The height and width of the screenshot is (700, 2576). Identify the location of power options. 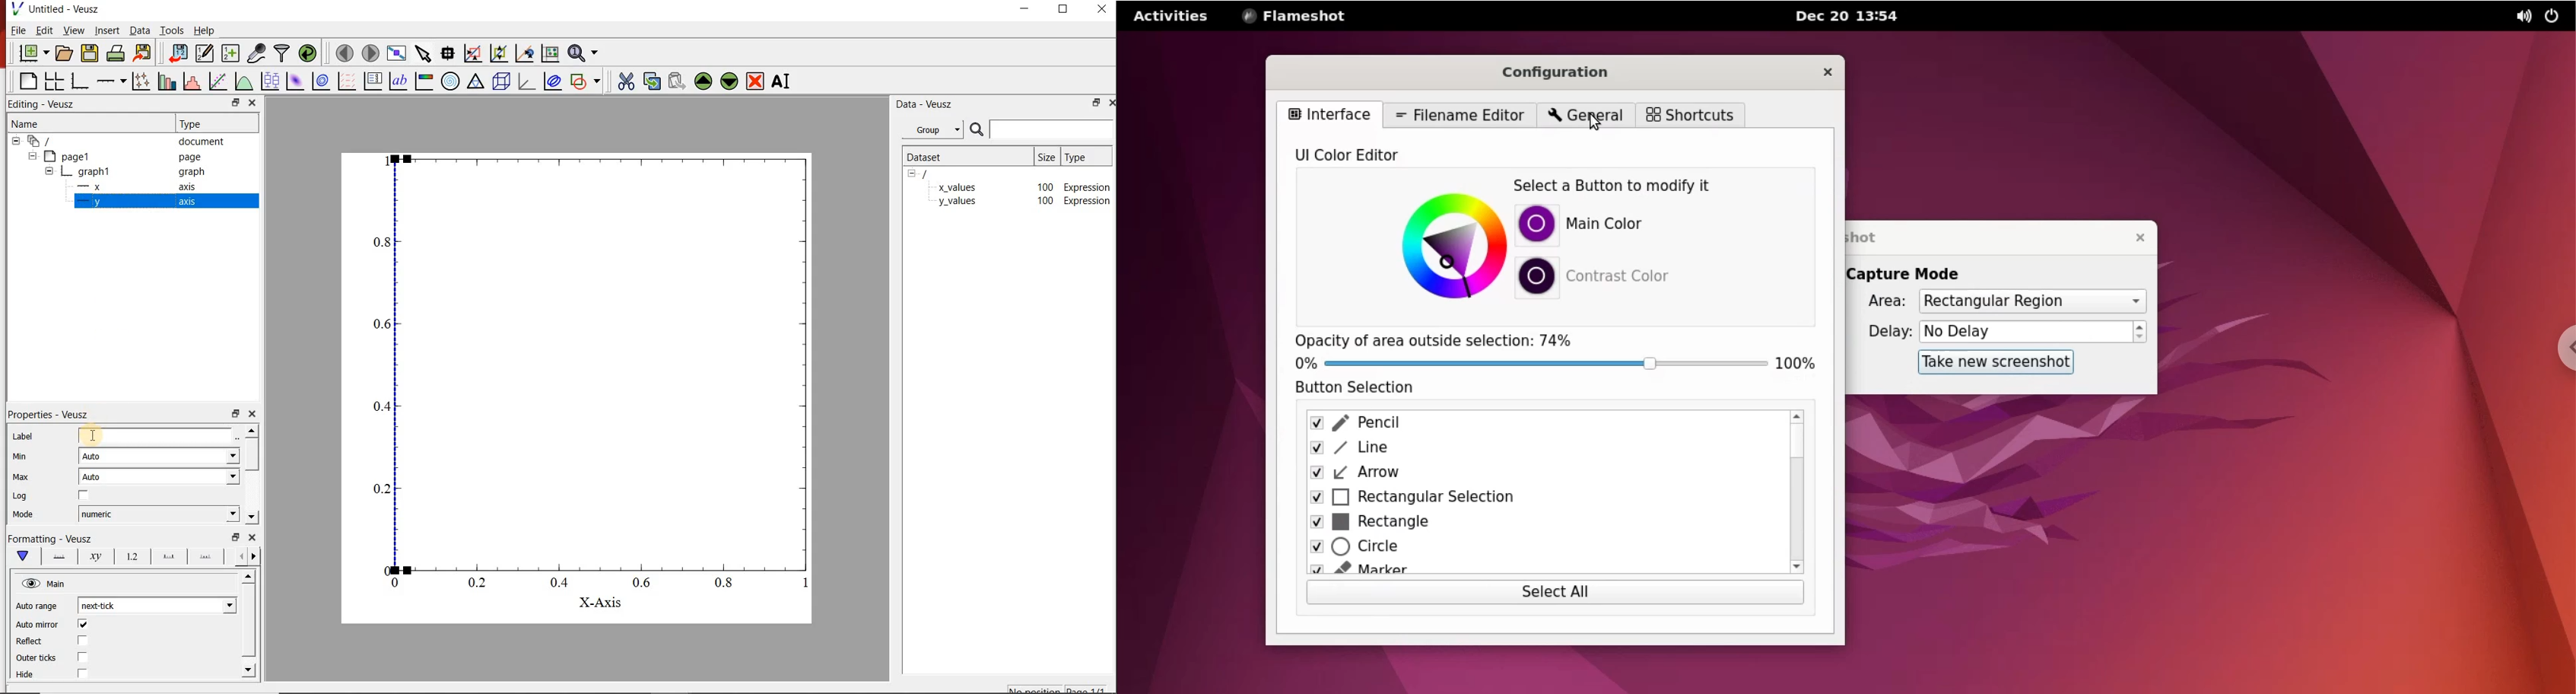
(2552, 17).